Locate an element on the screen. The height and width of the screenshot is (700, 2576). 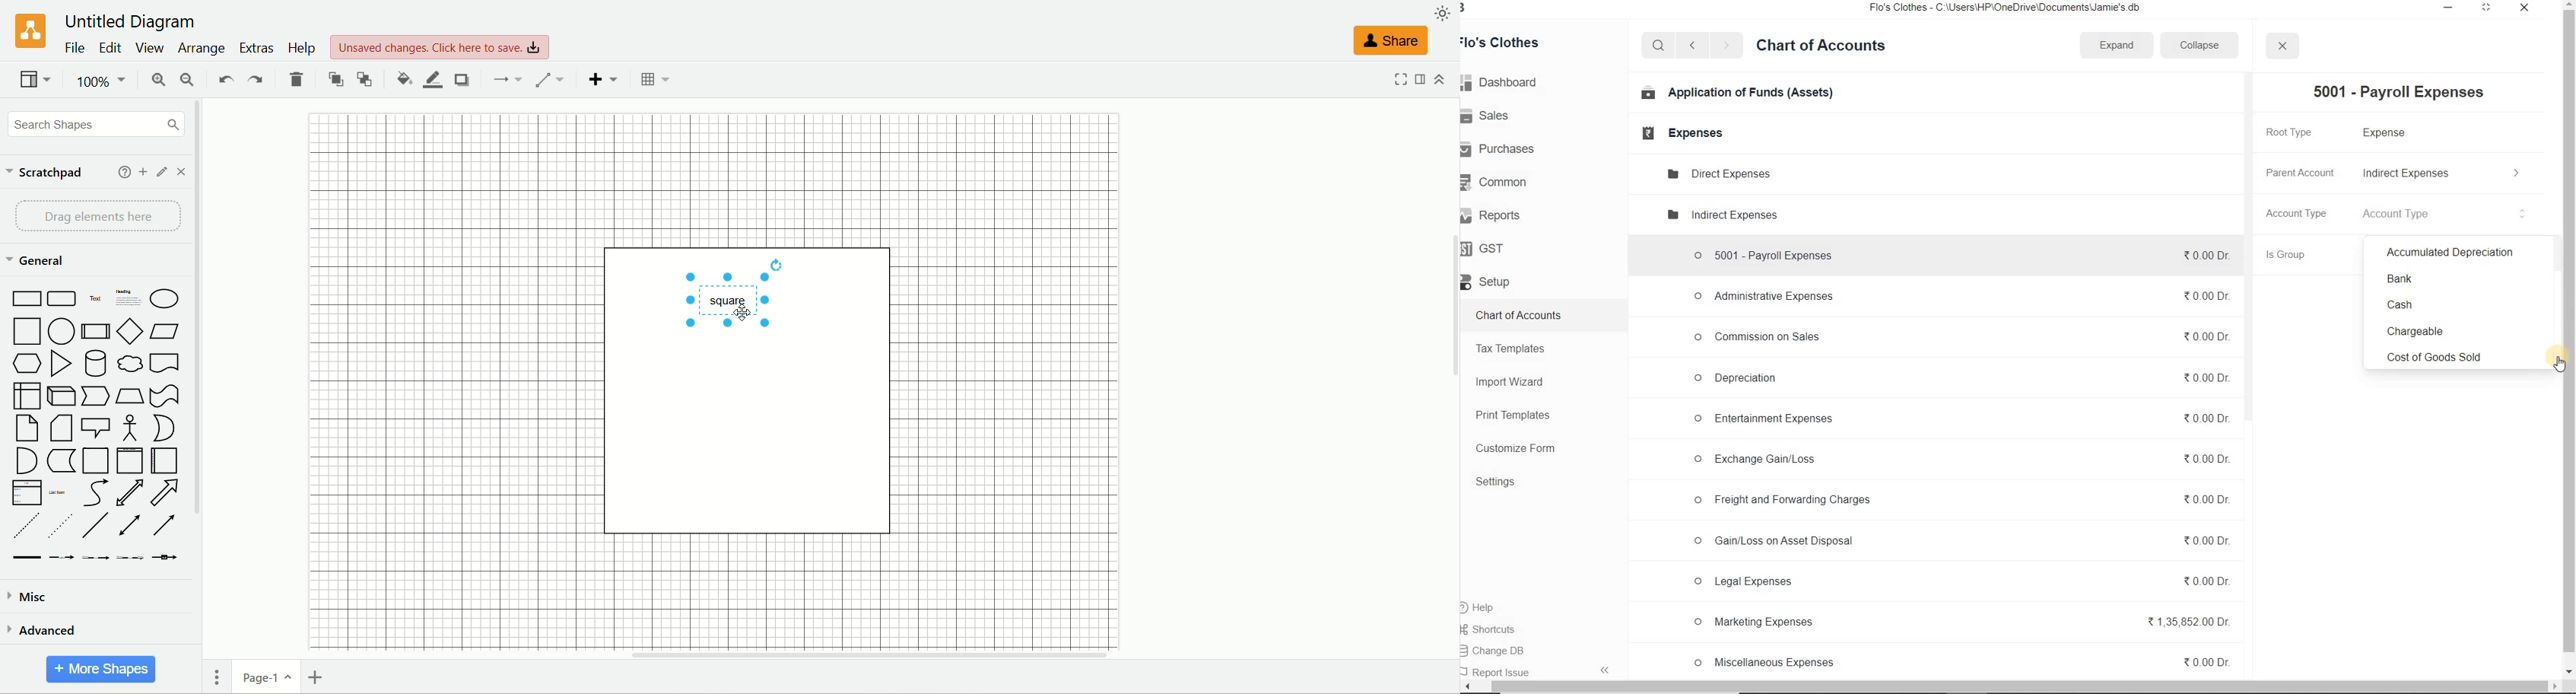
Expense is located at coordinates (2387, 134).